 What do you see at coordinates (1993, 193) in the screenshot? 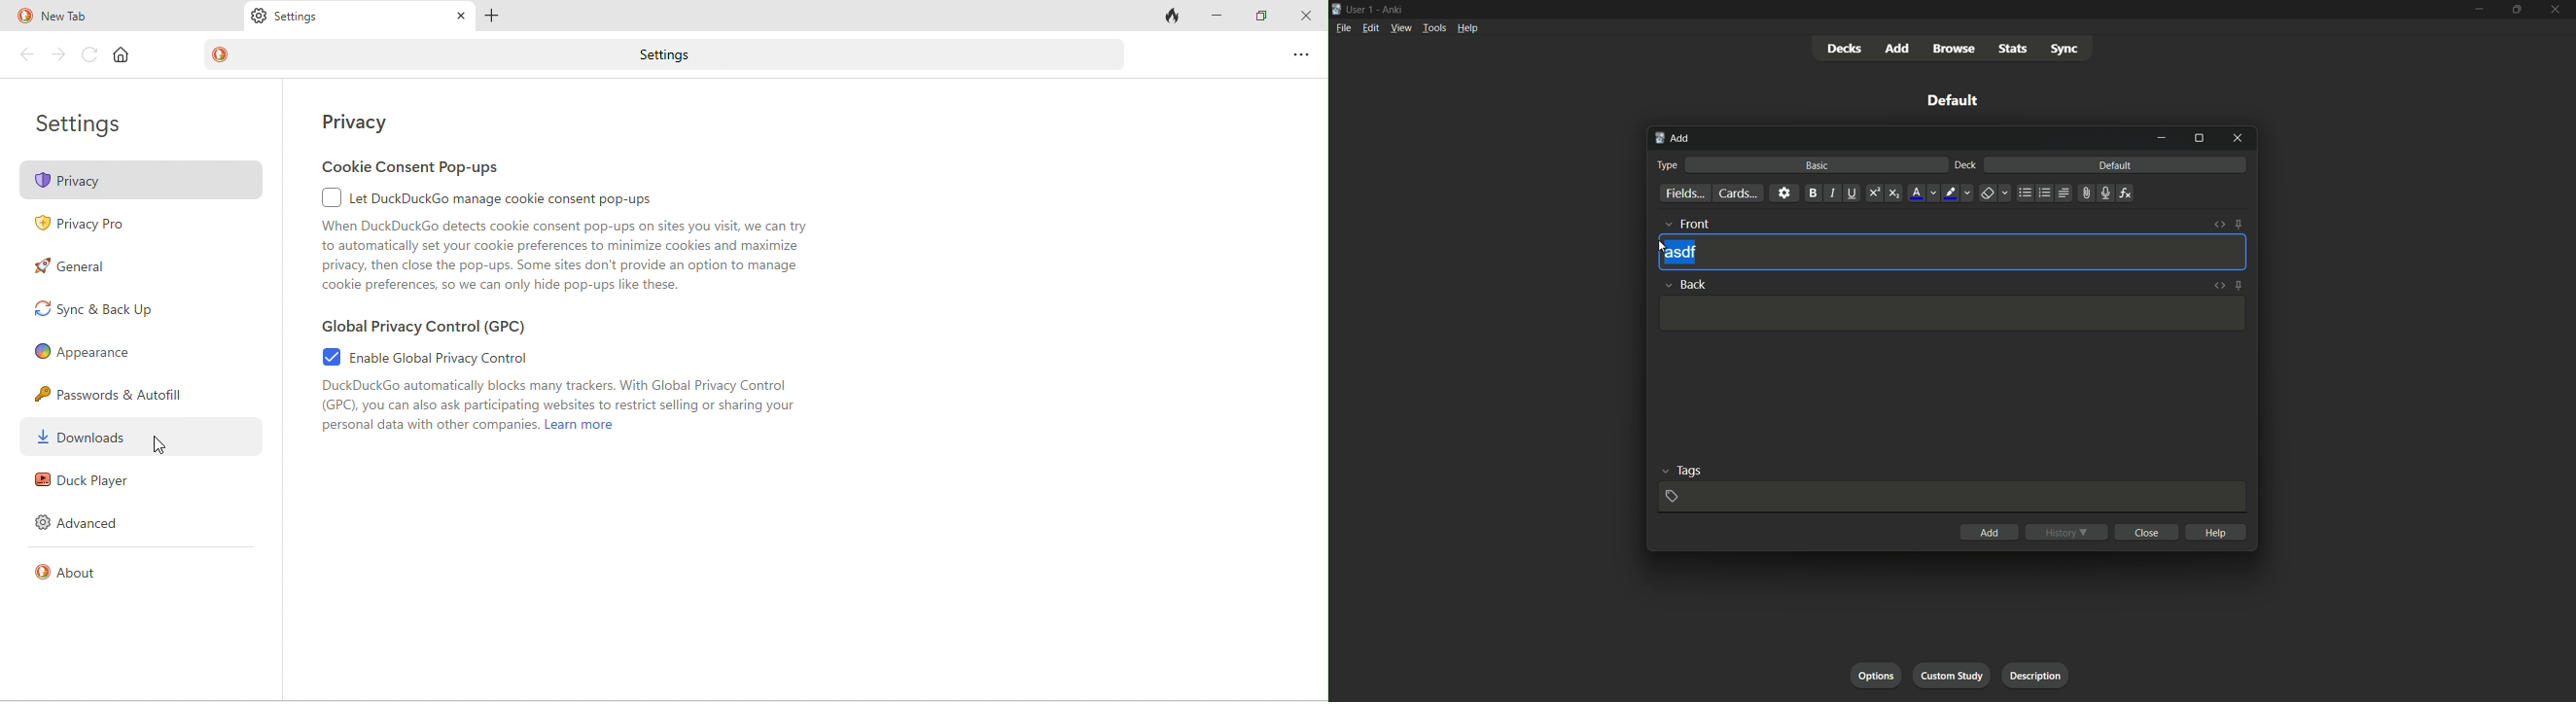
I see `remove formatting` at bounding box center [1993, 193].